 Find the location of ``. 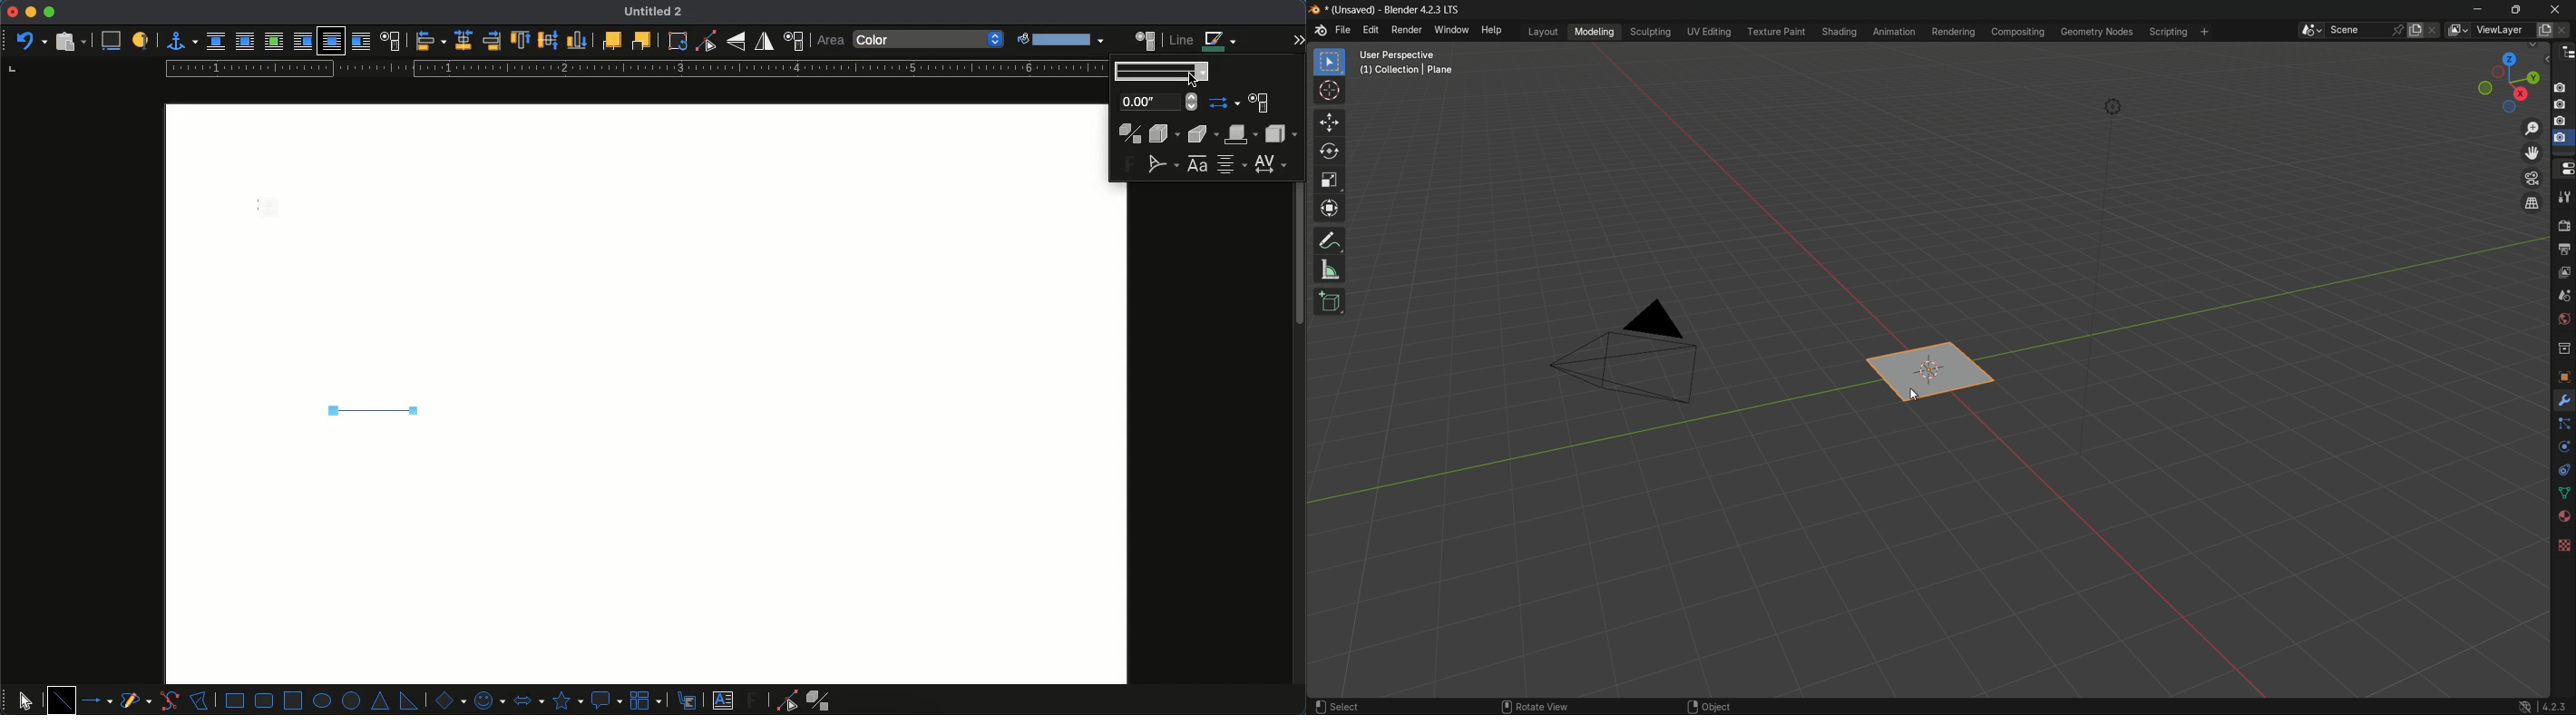

 is located at coordinates (2564, 318).